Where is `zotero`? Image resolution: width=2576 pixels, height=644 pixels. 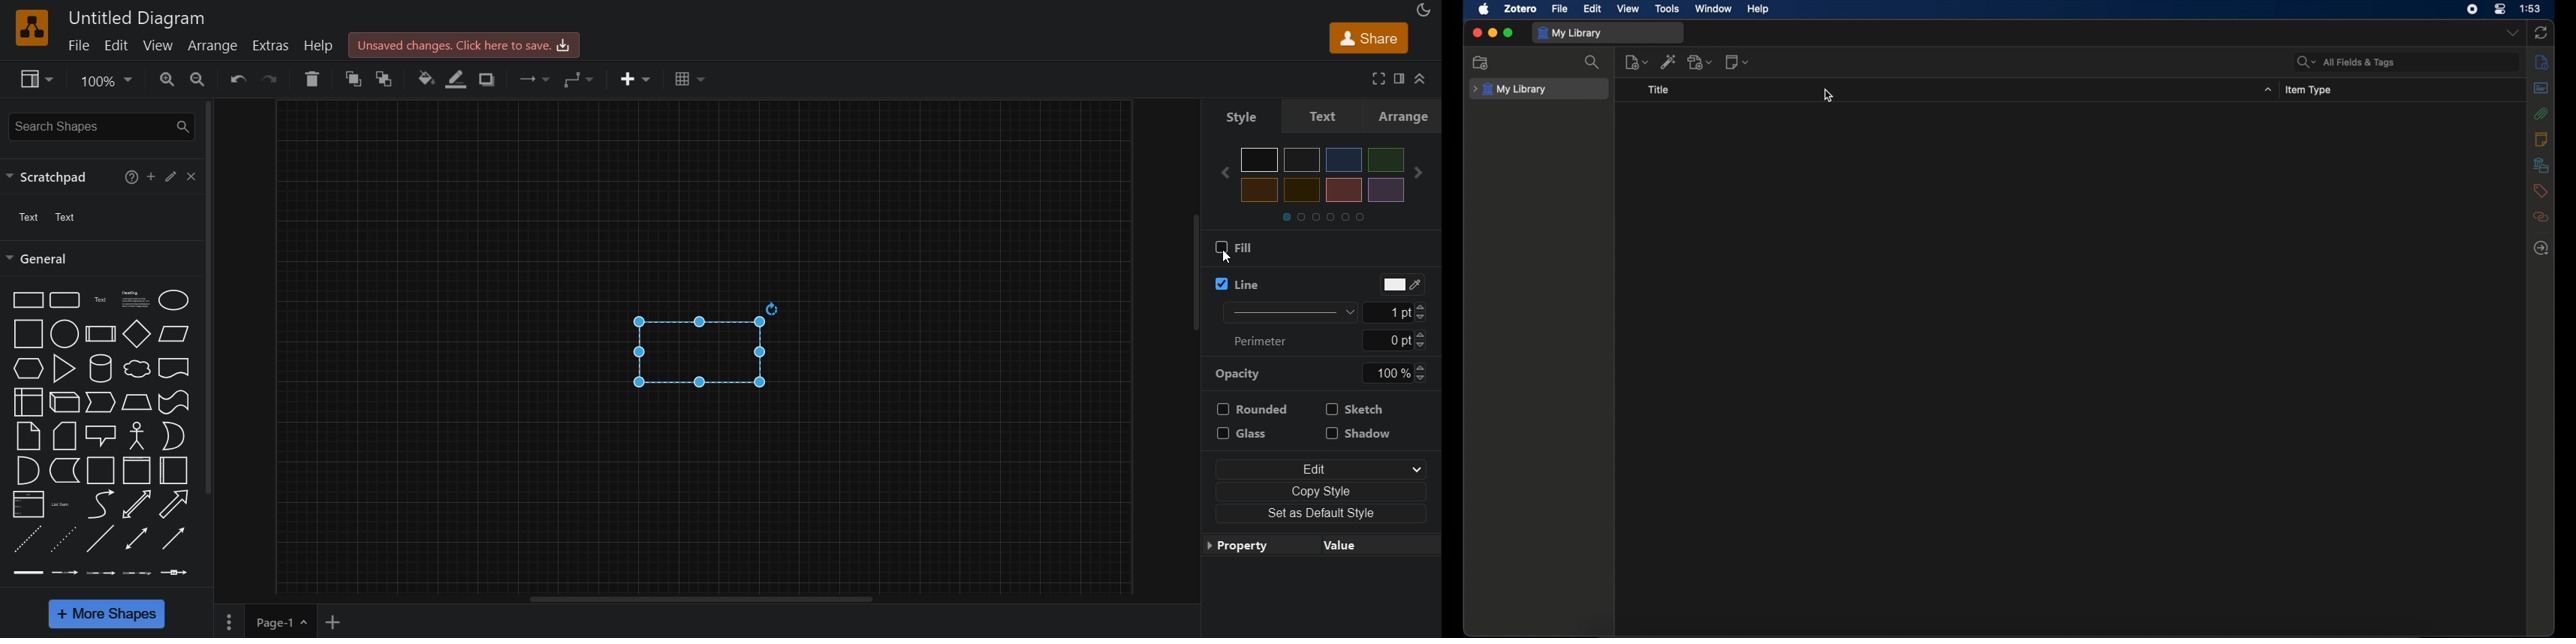 zotero is located at coordinates (1521, 9).